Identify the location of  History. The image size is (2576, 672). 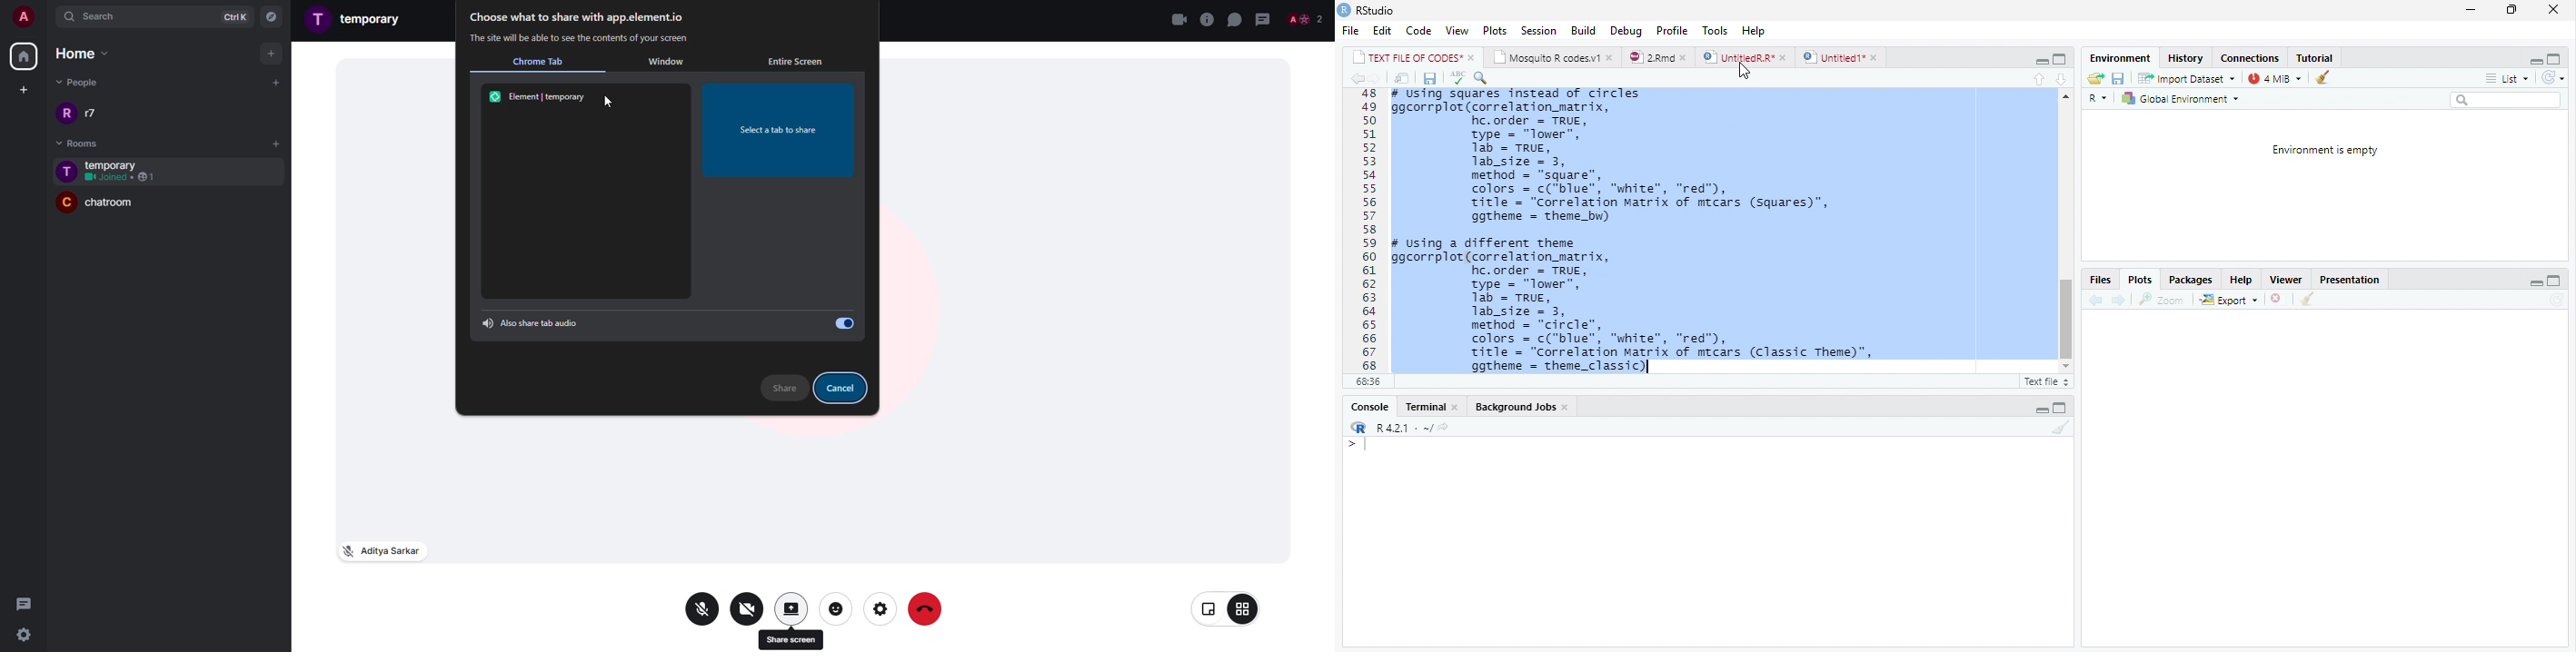
(2187, 60).